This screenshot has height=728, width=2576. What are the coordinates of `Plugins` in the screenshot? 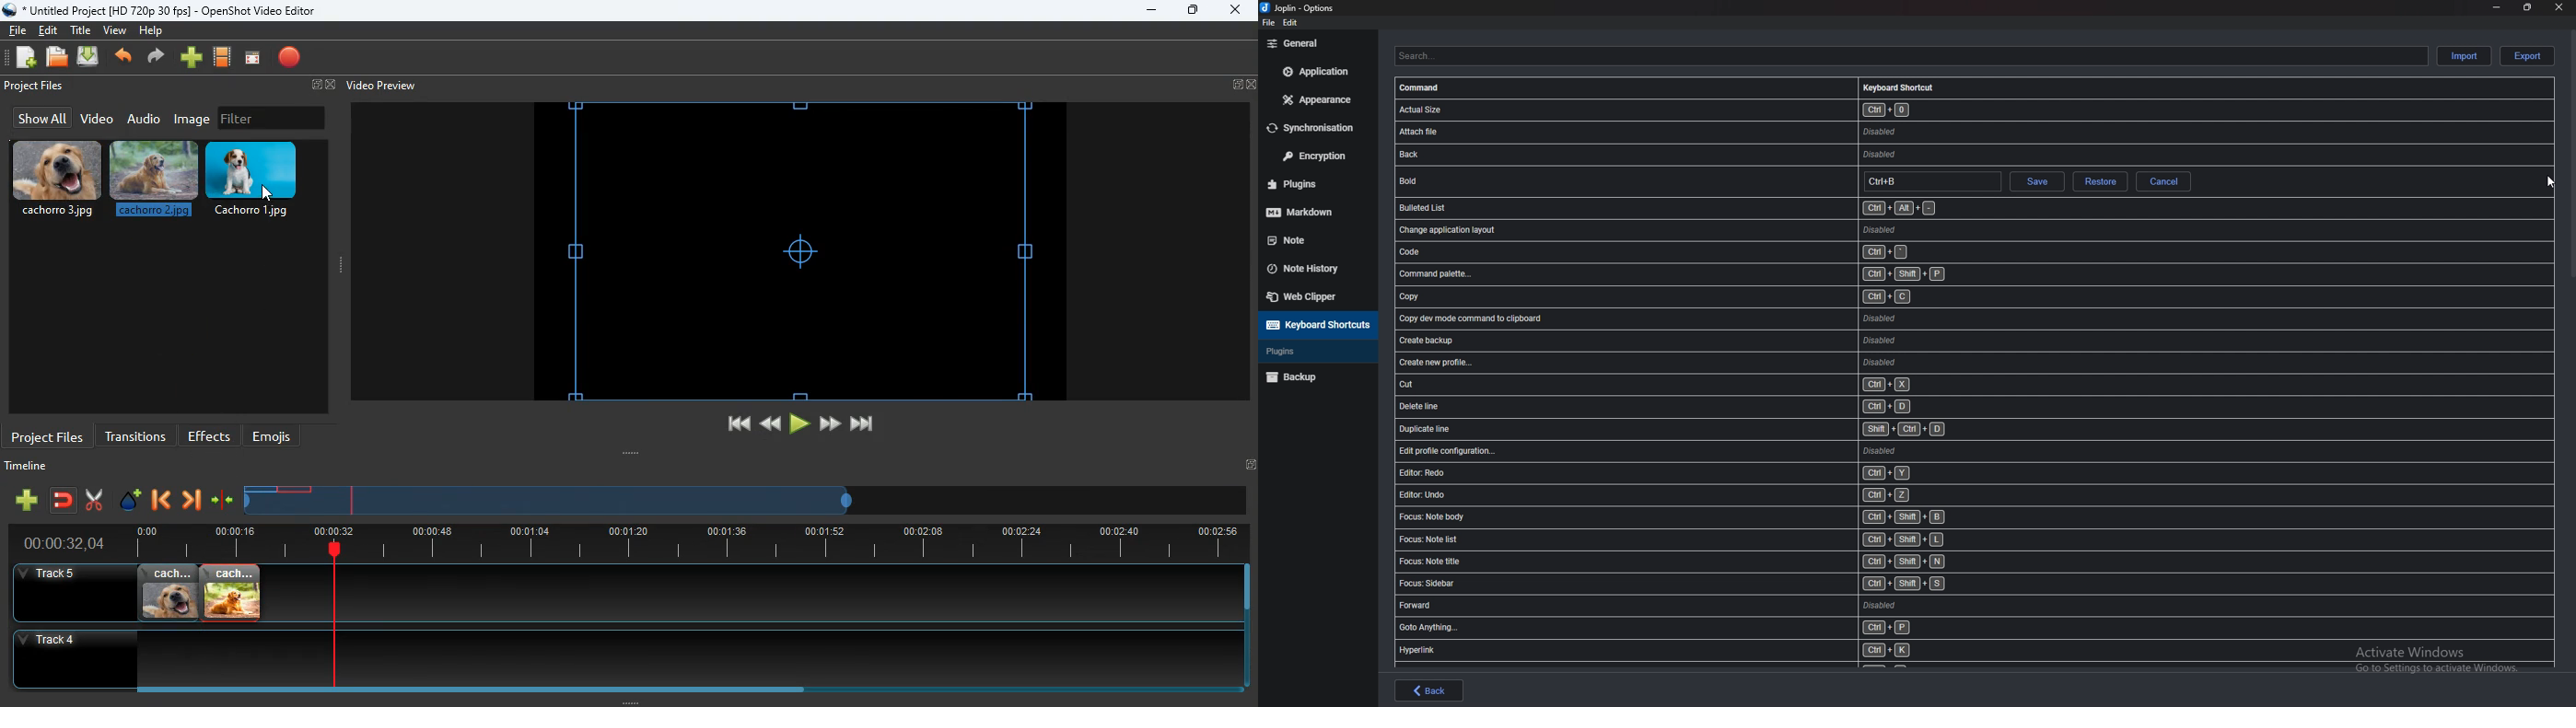 It's located at (1308, 184).